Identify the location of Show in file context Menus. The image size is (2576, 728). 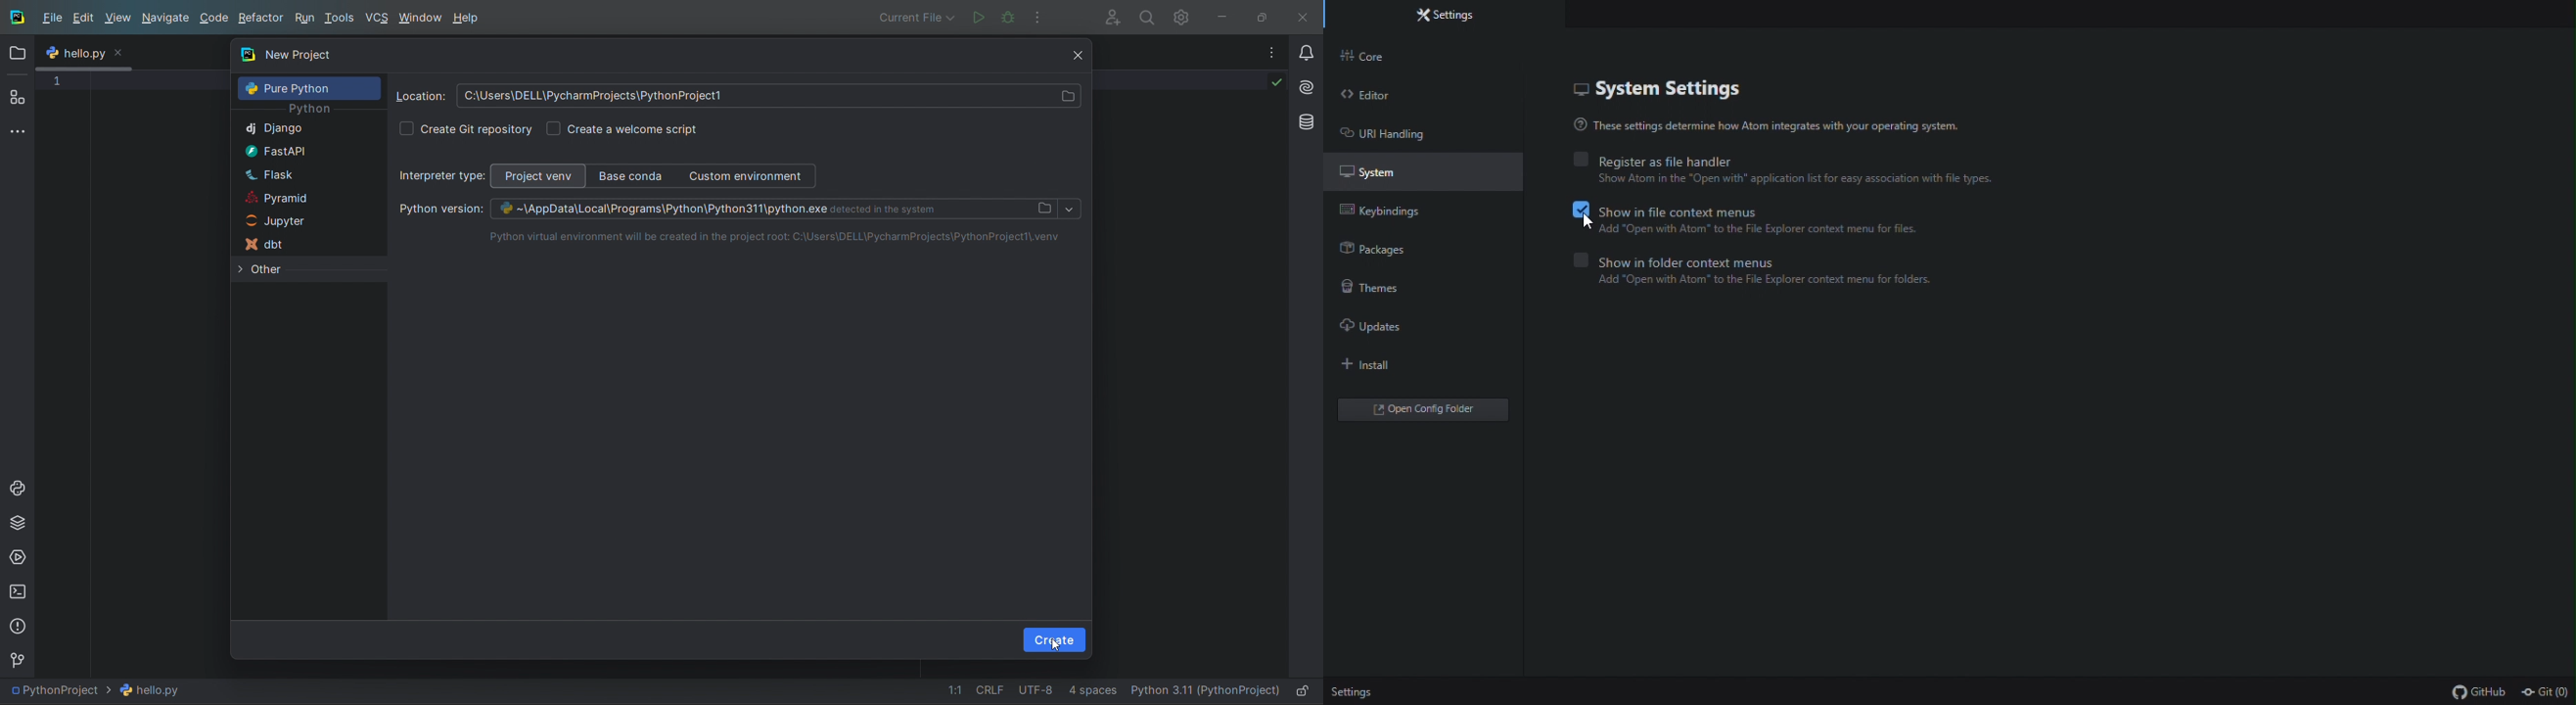
(1667, 209).